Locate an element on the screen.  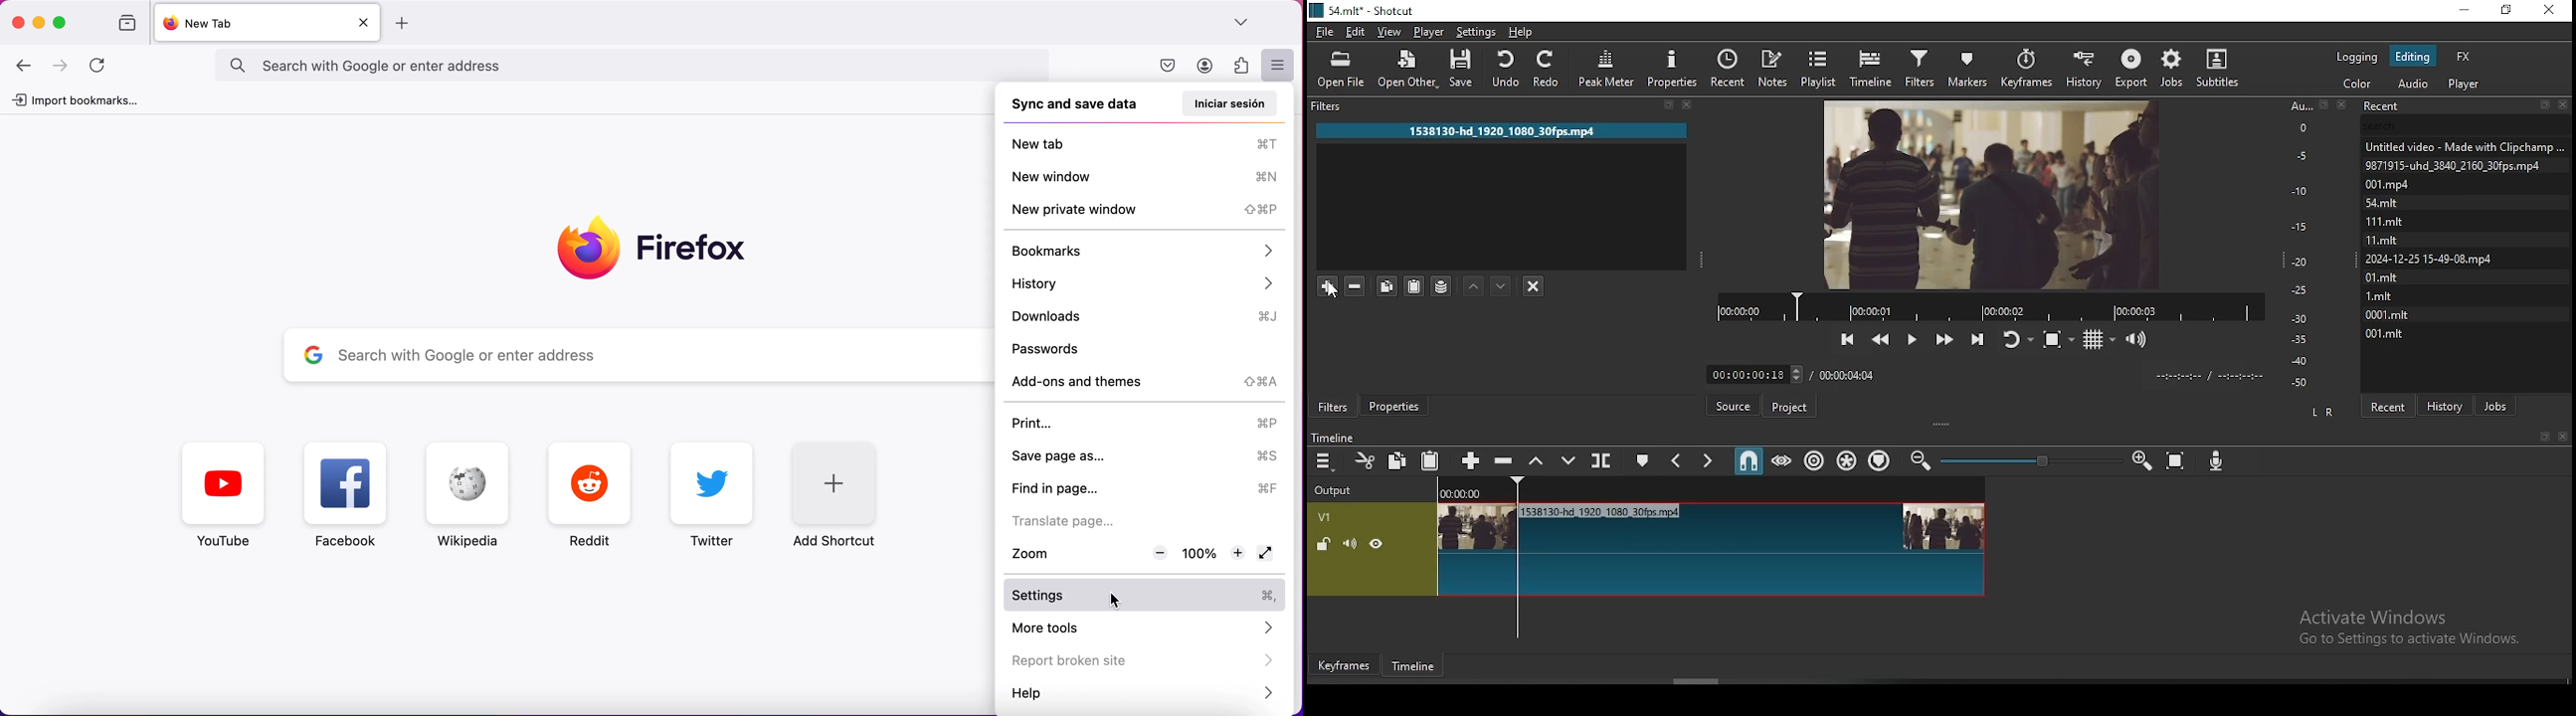
add shortcut is located at coordinates (846, 493).